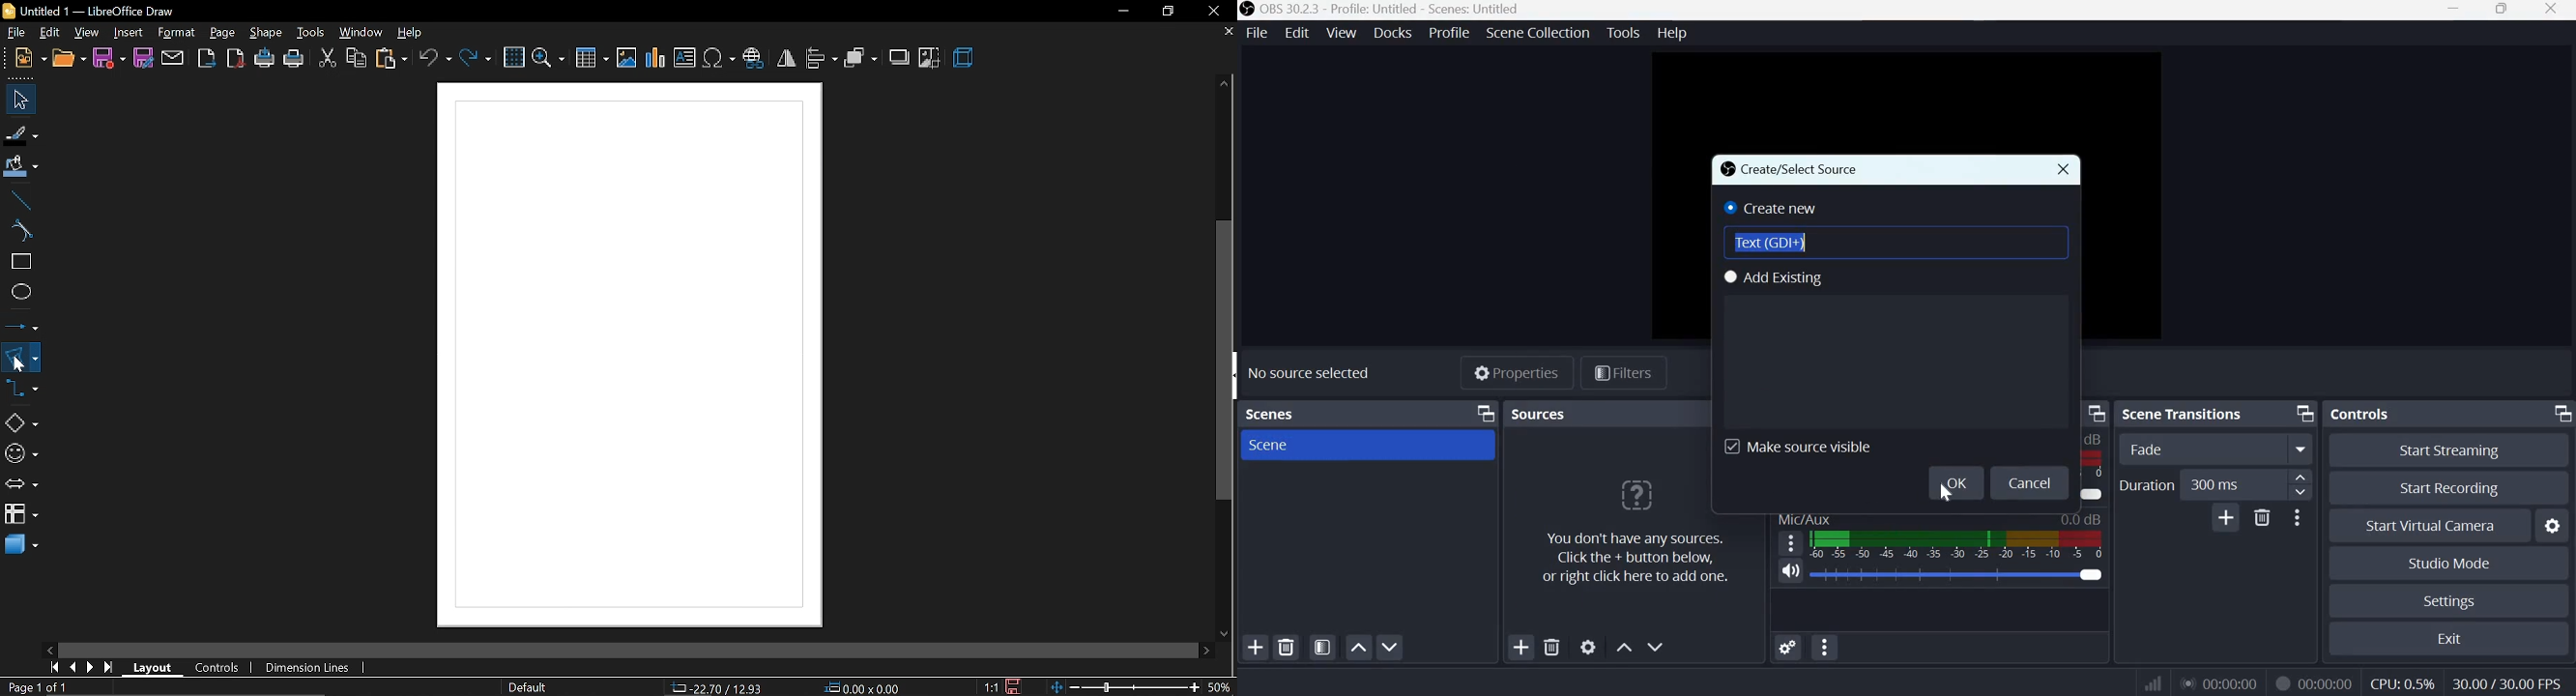 The height and width of the screenshot is (700, 2576). What do you see at coordinates (176, 33) in the screenshot?
I see `fromat` at bounding box center [176, 33].